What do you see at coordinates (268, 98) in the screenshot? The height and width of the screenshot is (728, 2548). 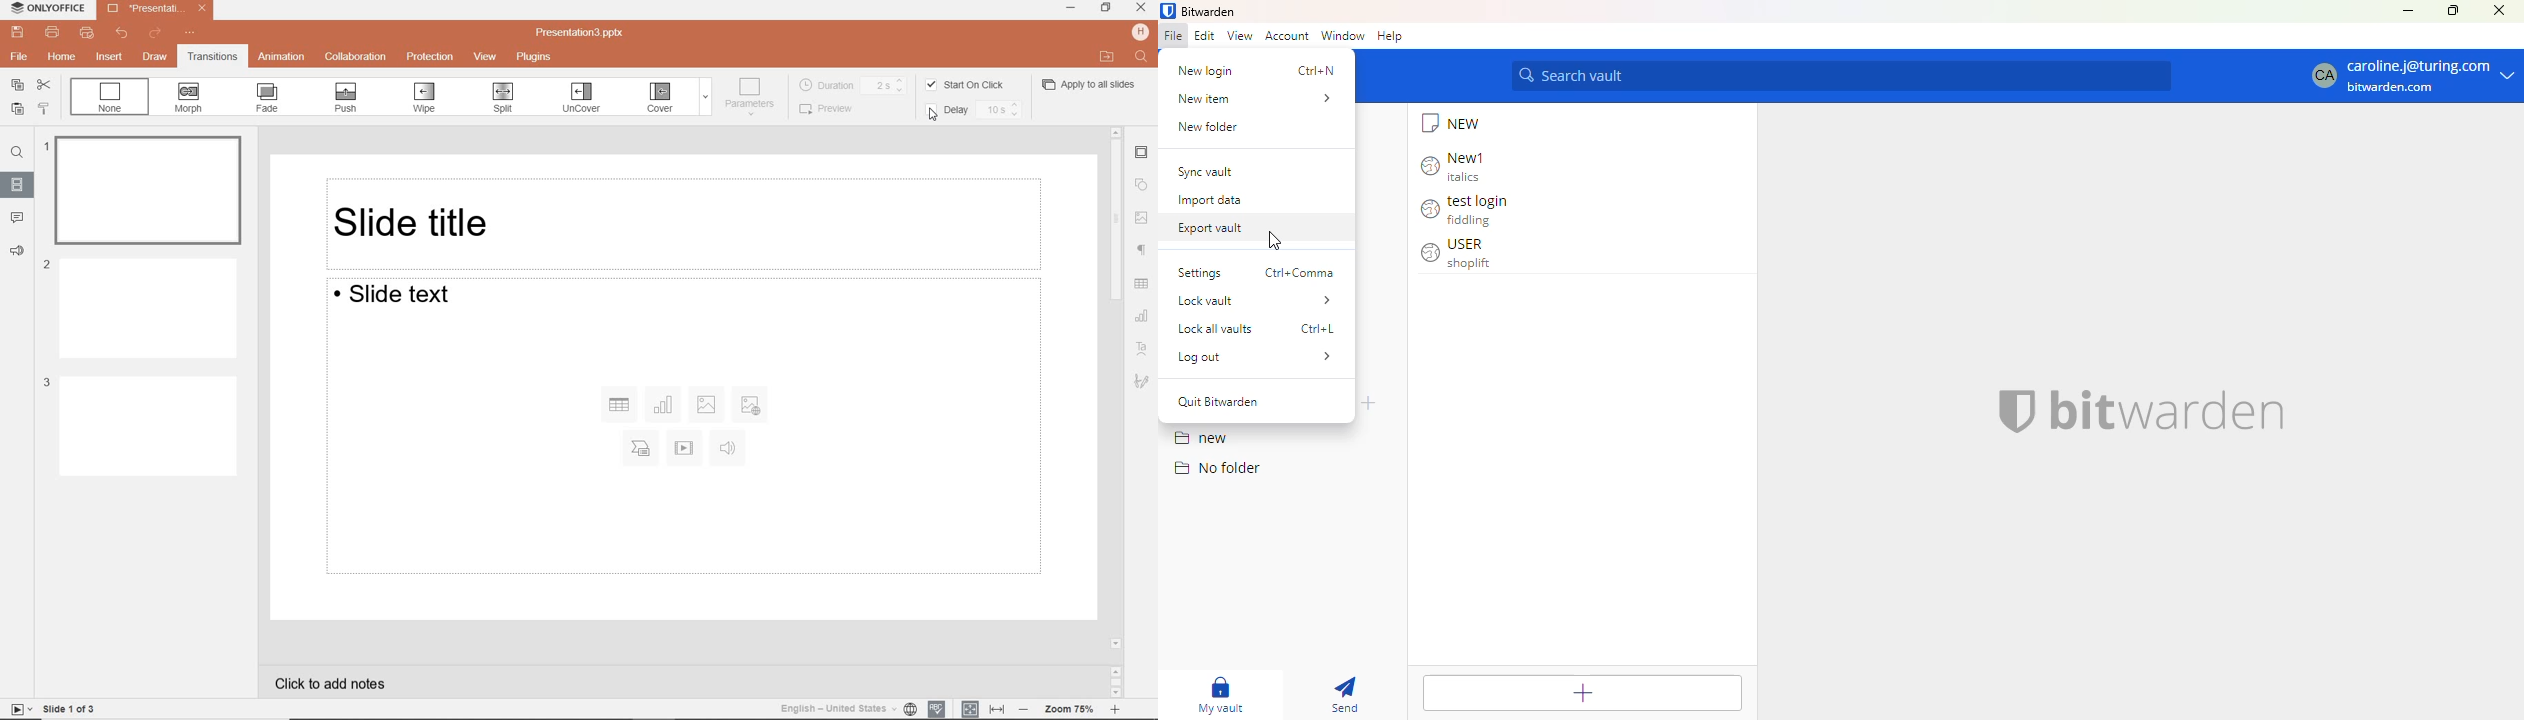 I see `FADE` at bounding box center [268, 98].